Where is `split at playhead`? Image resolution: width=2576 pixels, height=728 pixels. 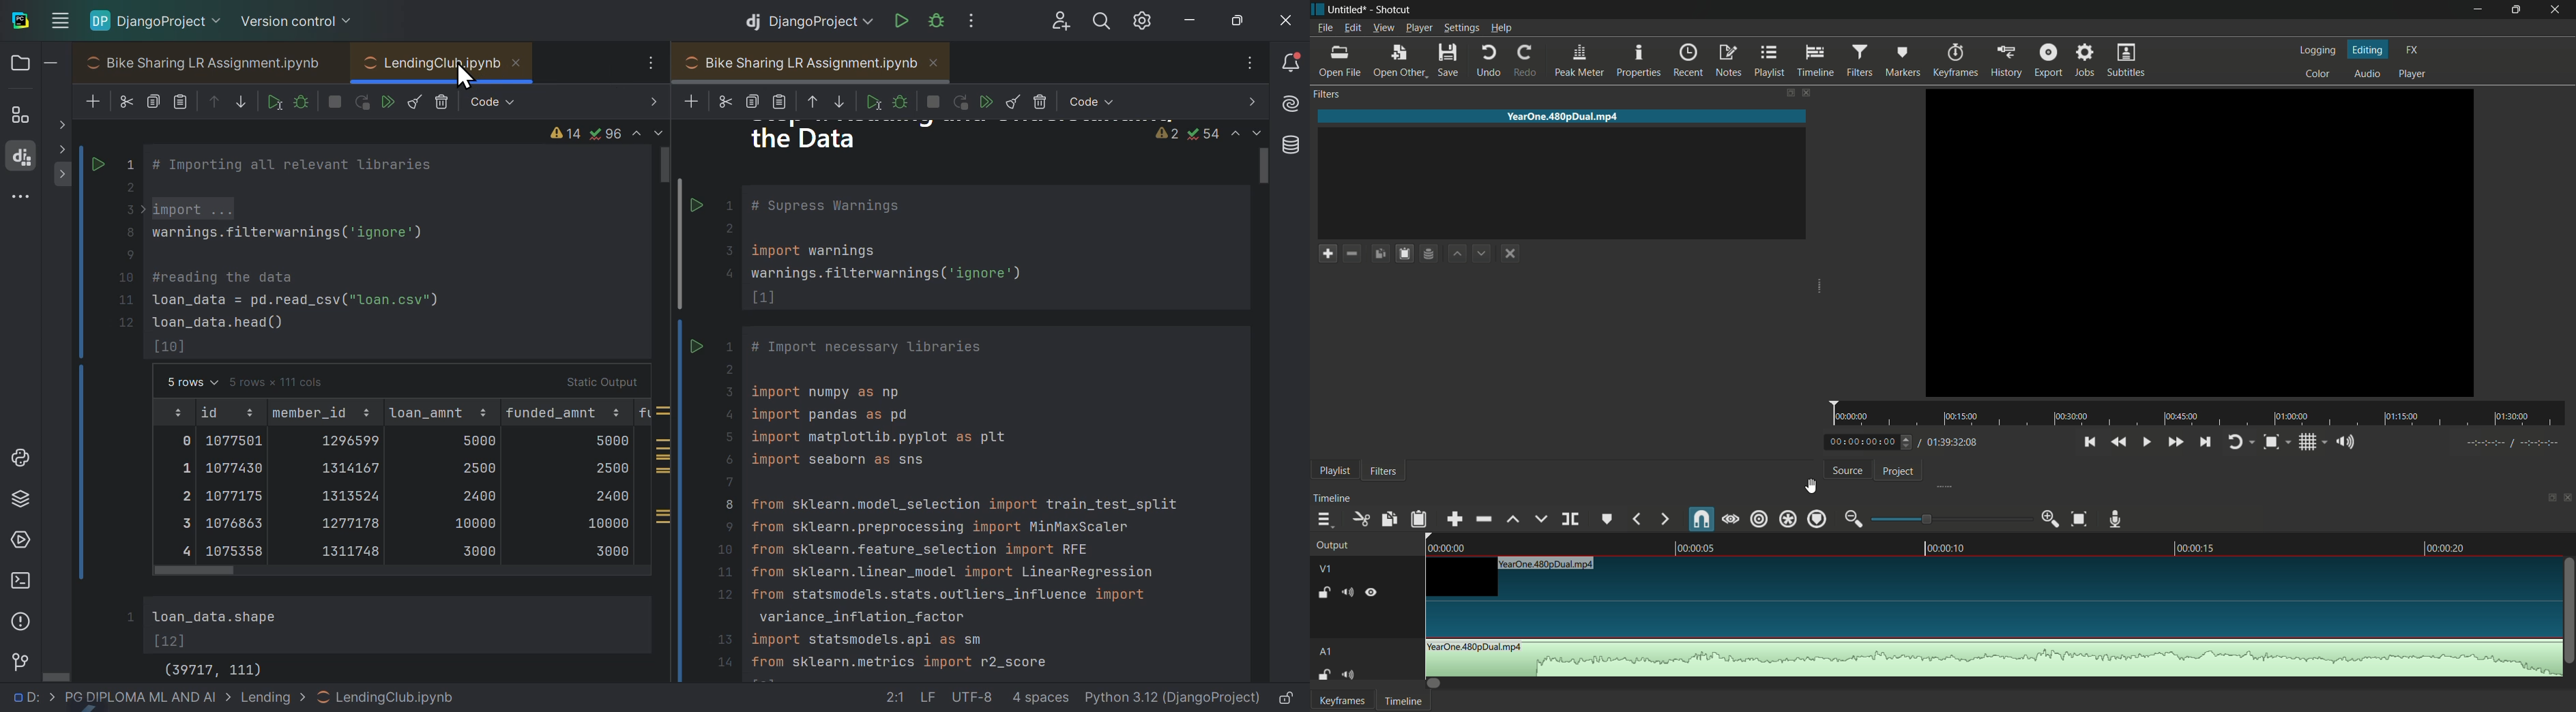
split at playhead is located at coordinates (1572, 519).